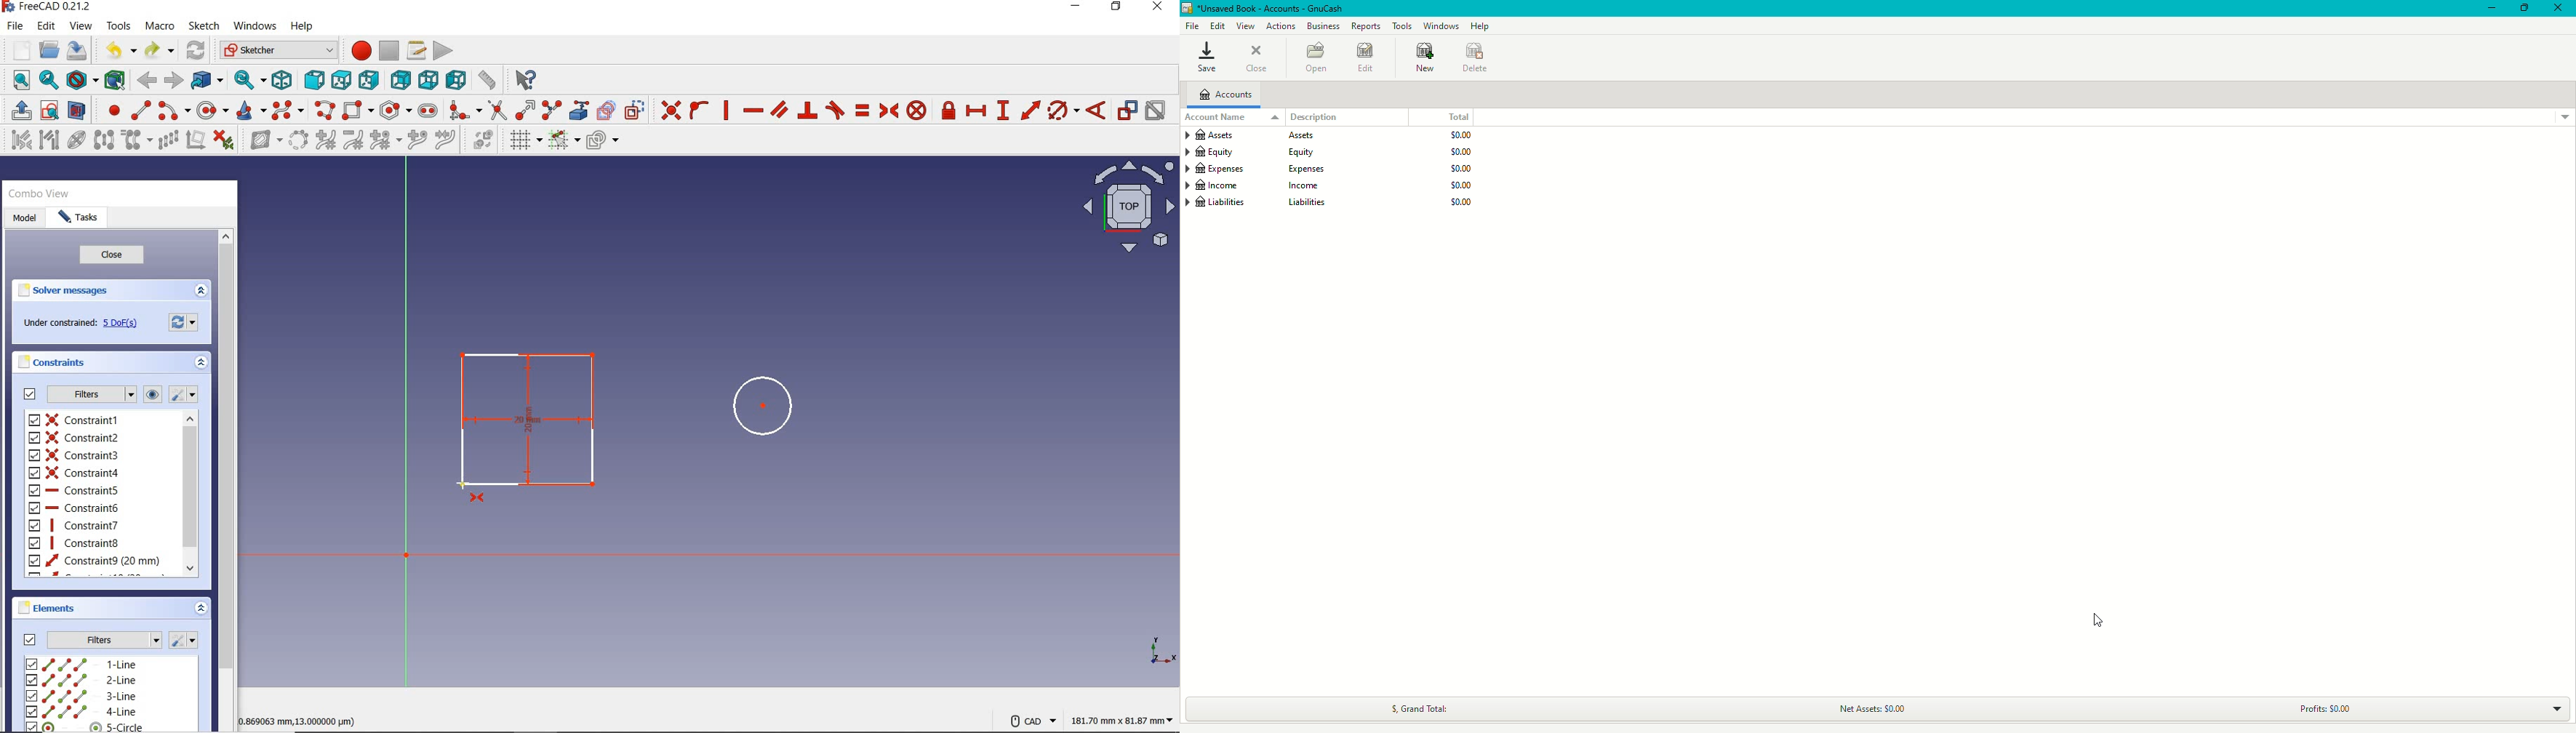 Image resolution: width=2576 pixels, height=756 pixels. I want to click on left, so click(456, 79).